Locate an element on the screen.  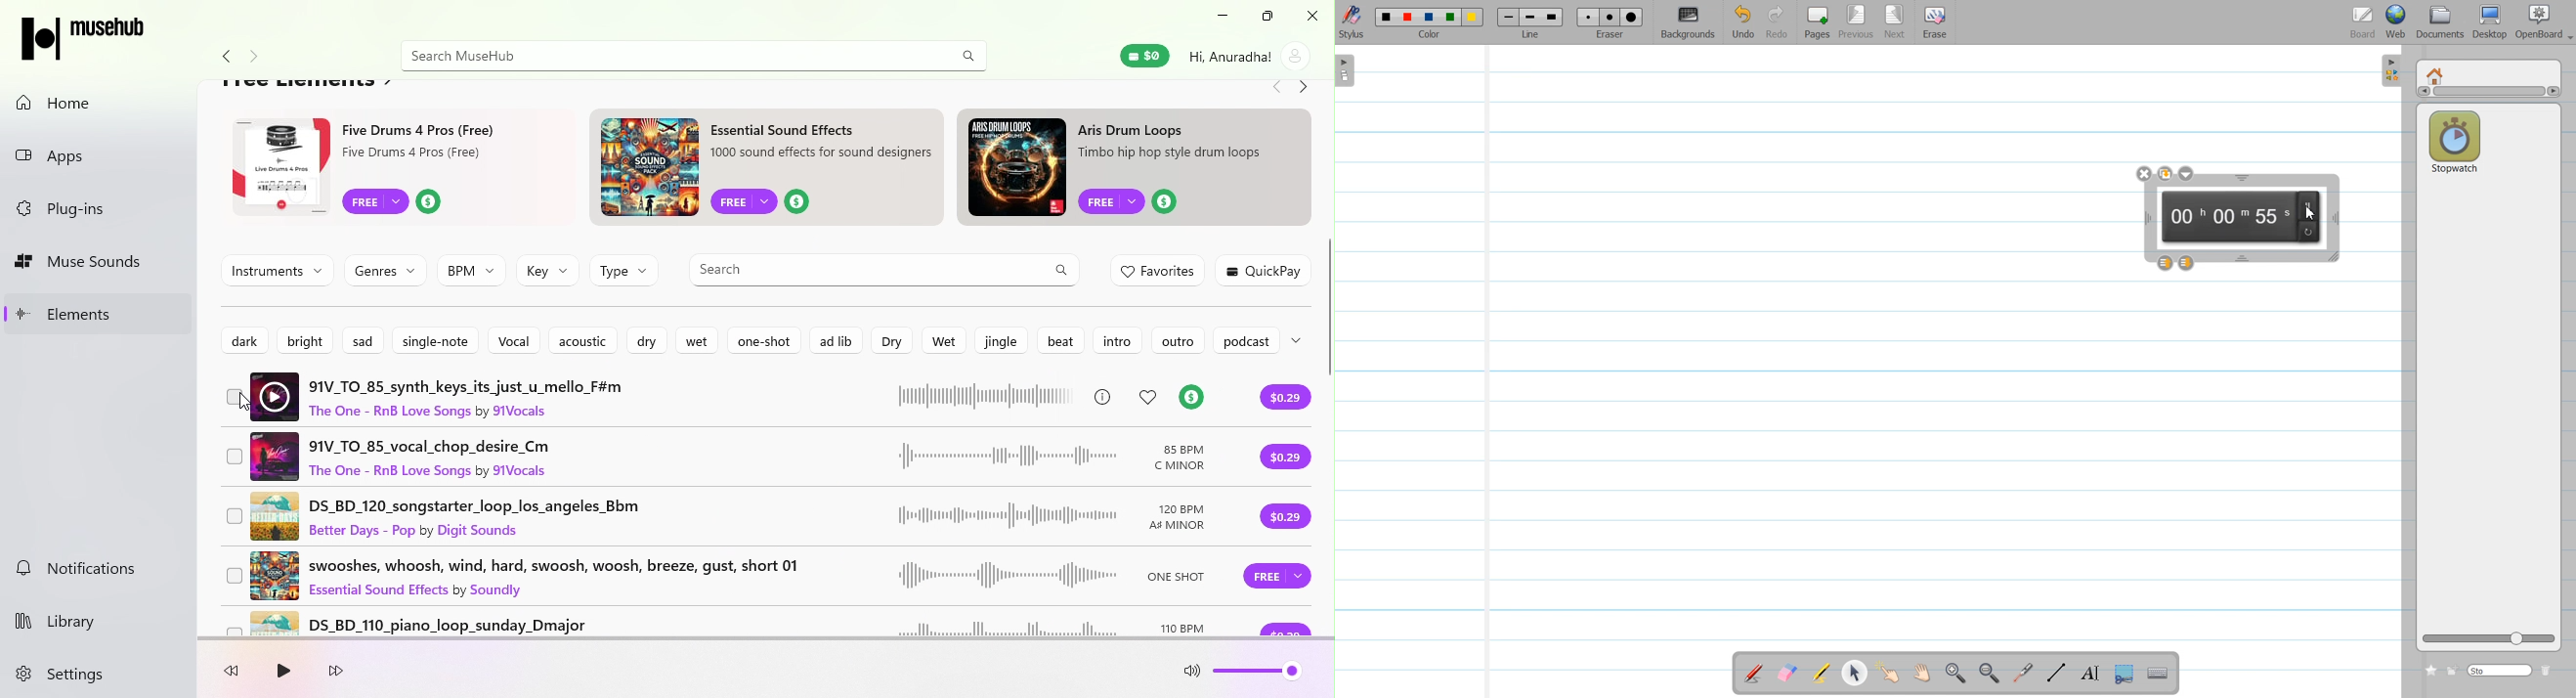
Home window is located at coordinates (2437, 74).